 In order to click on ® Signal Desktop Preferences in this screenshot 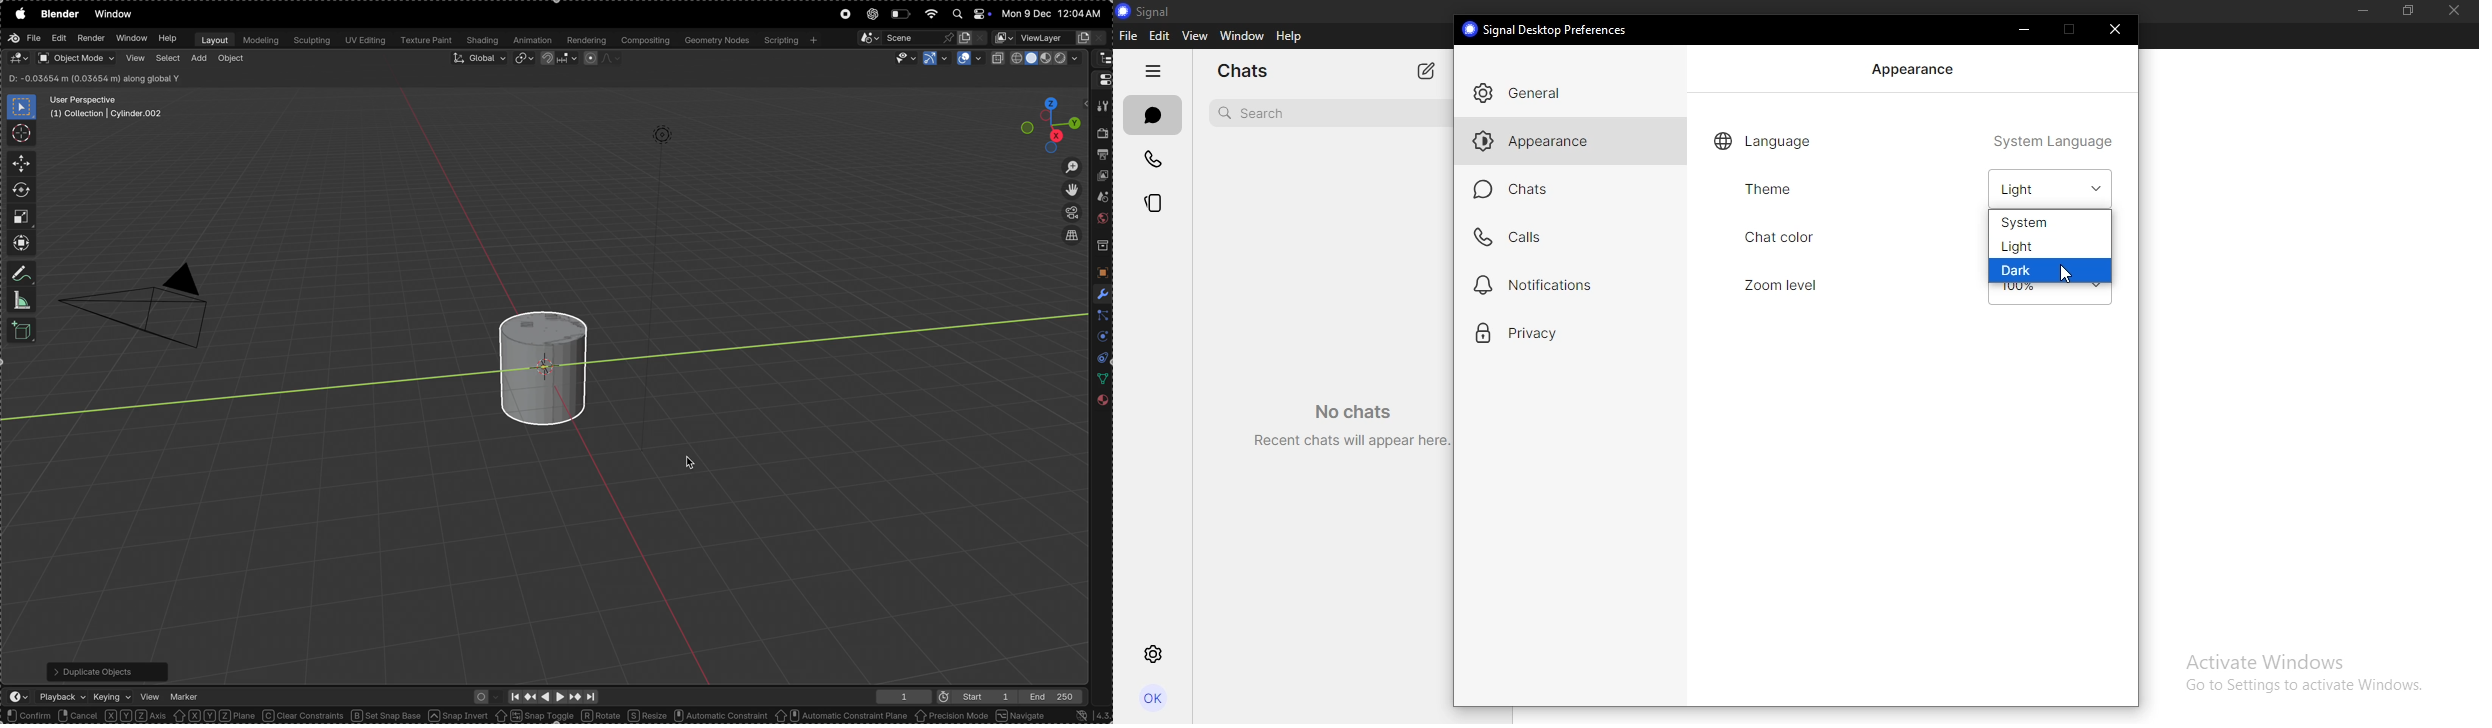, I will do `click(1548, 29)`.